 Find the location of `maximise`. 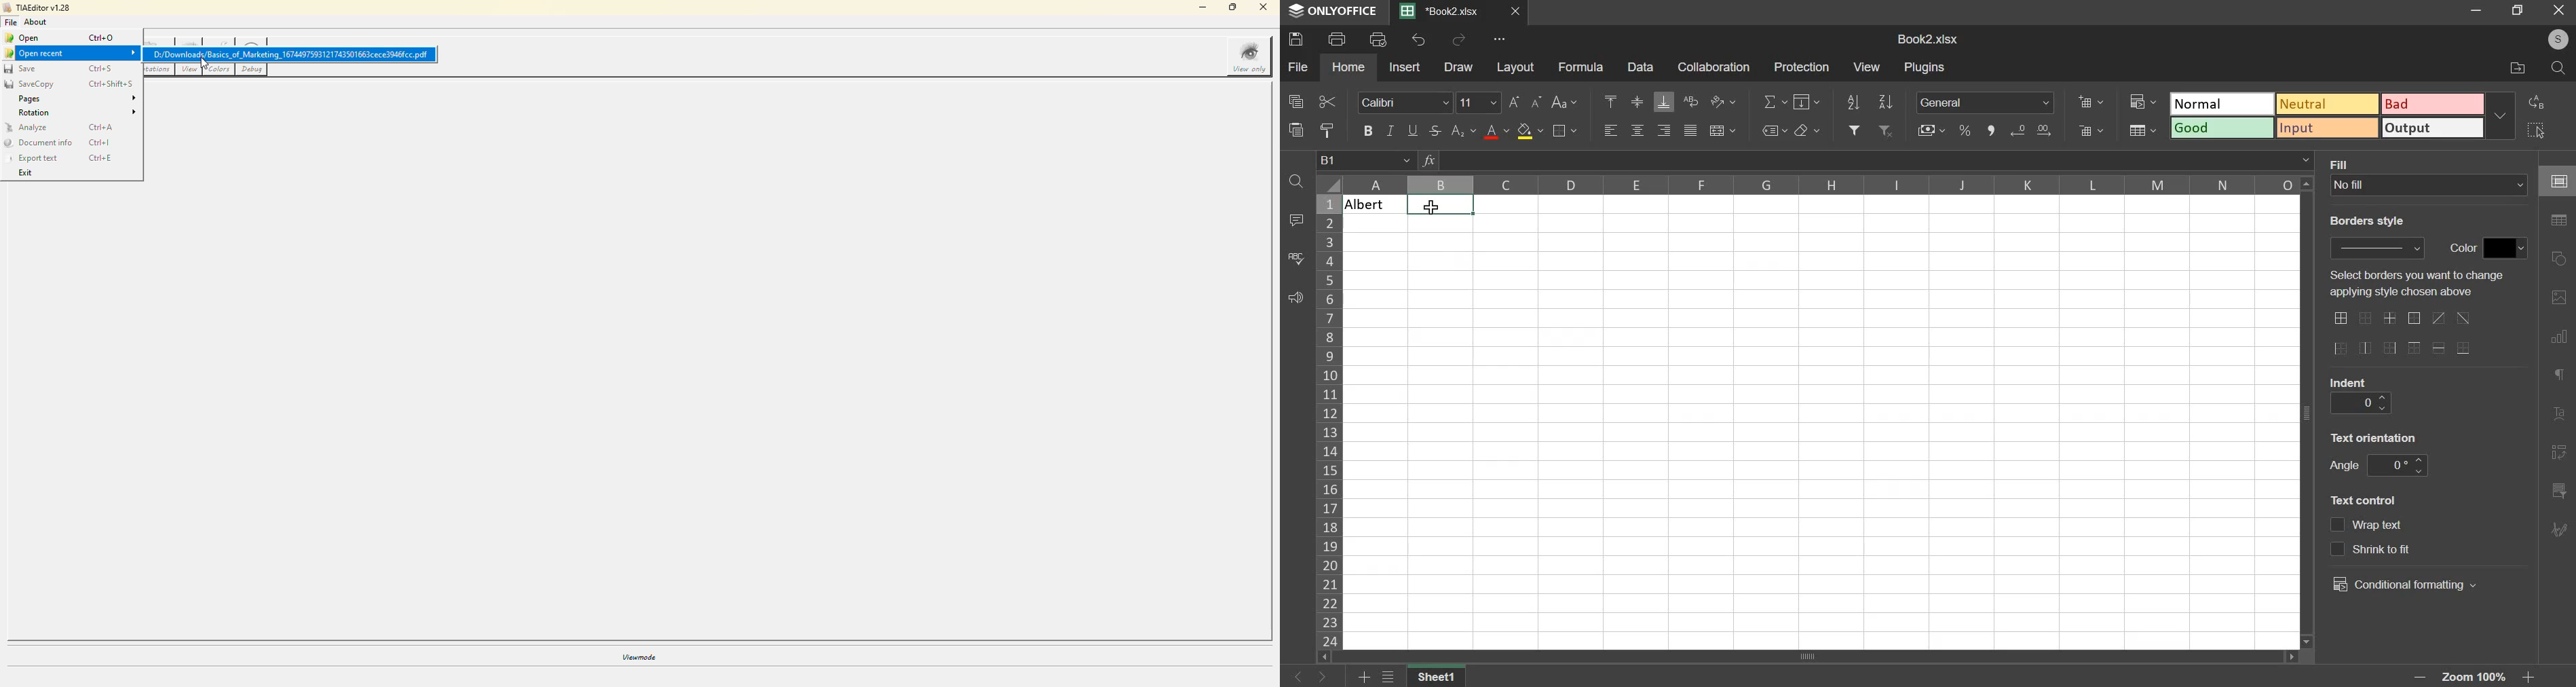

maximise is located at coordinates (2518, 11).